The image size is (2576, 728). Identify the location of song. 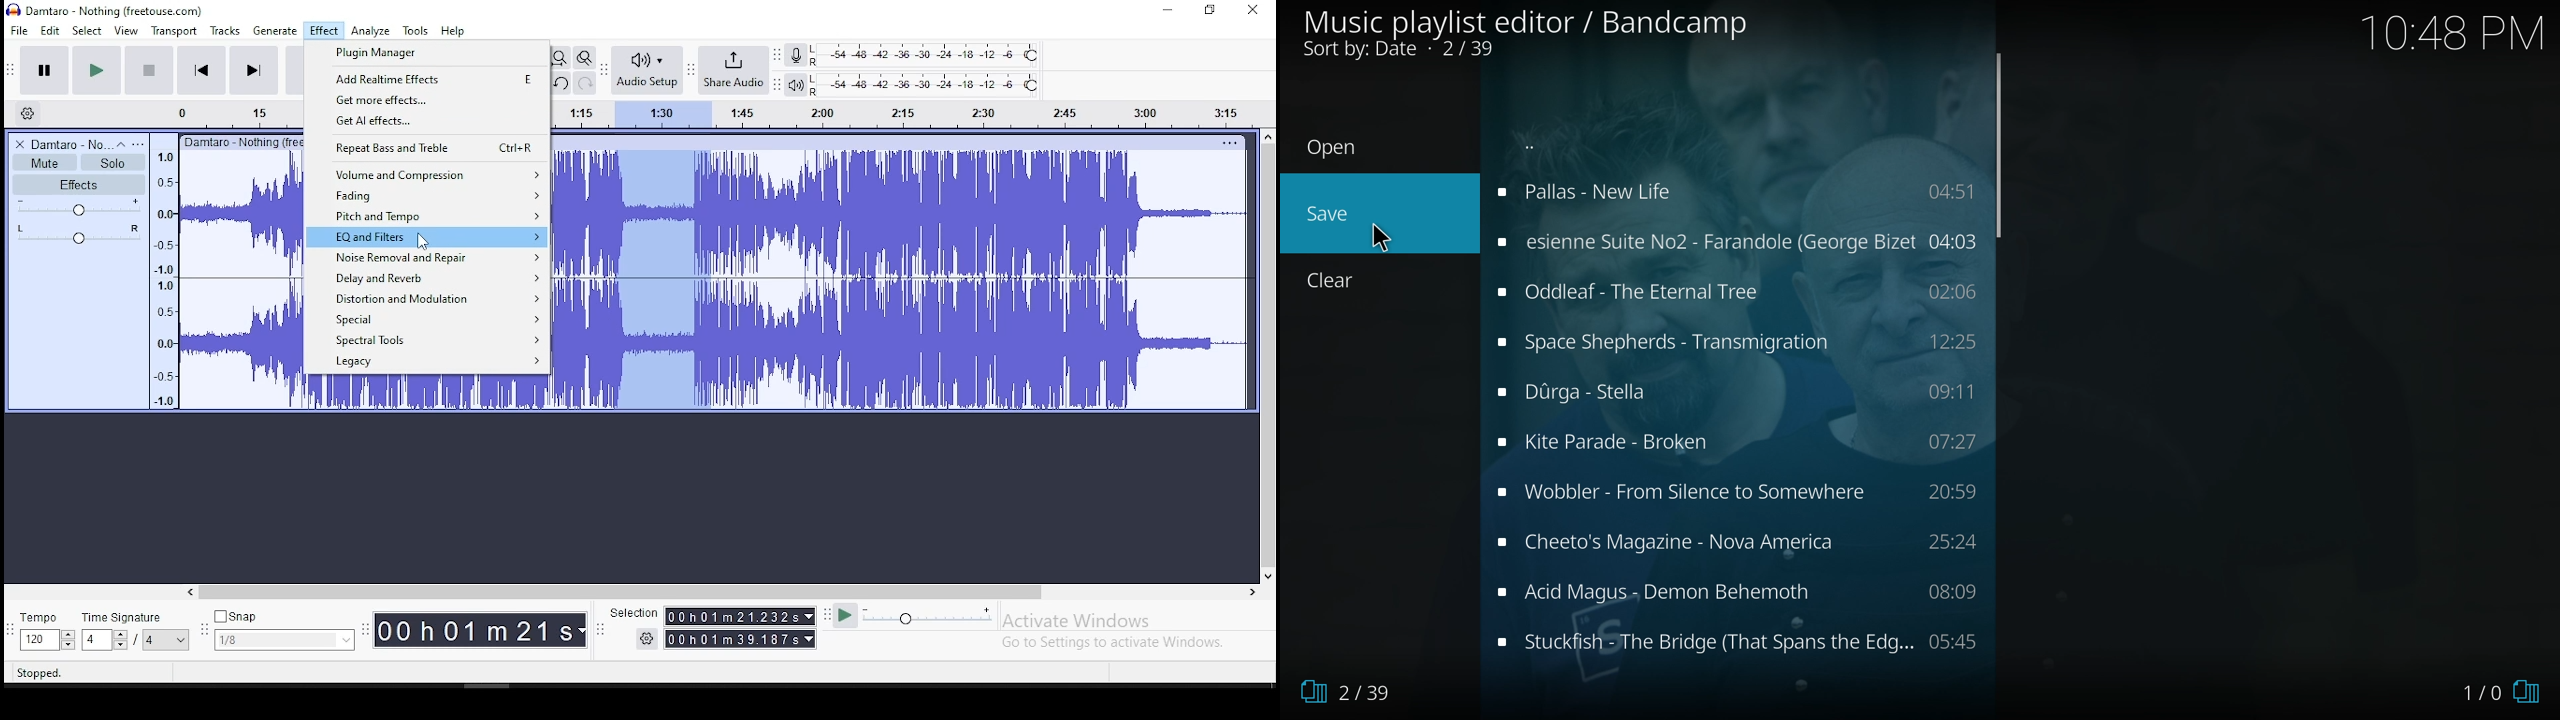
(1738, 443).